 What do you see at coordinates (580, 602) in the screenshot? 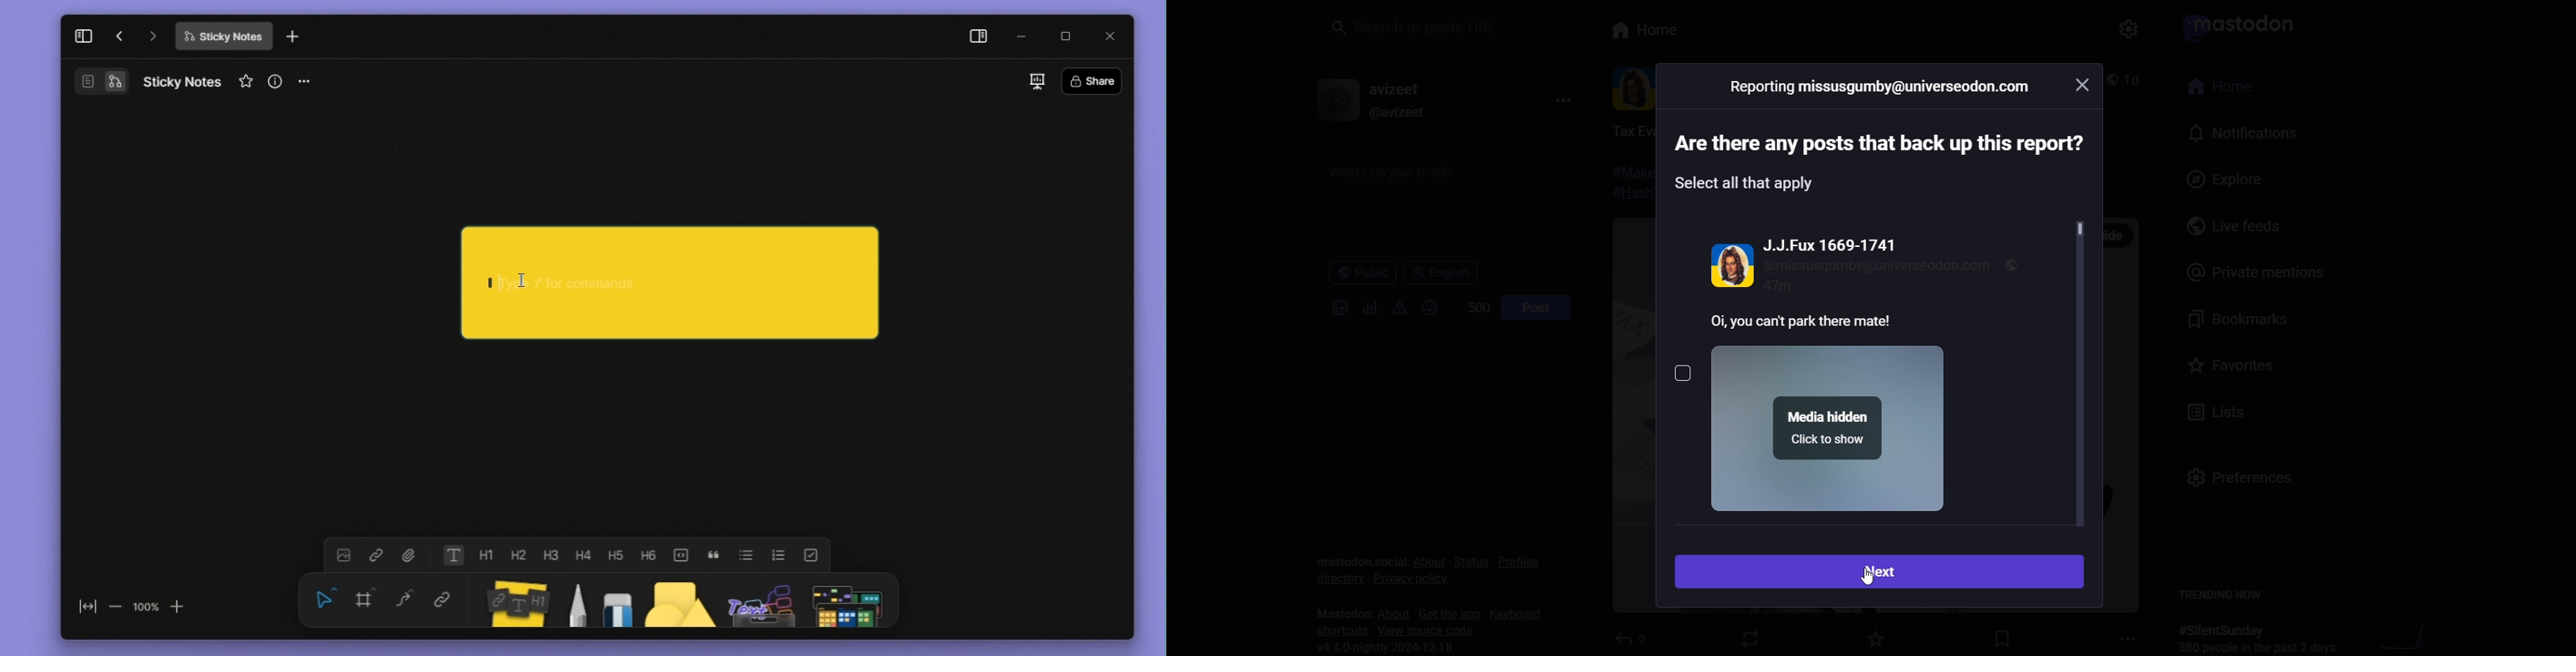
I see `pen` at bounding box center [580, 602].